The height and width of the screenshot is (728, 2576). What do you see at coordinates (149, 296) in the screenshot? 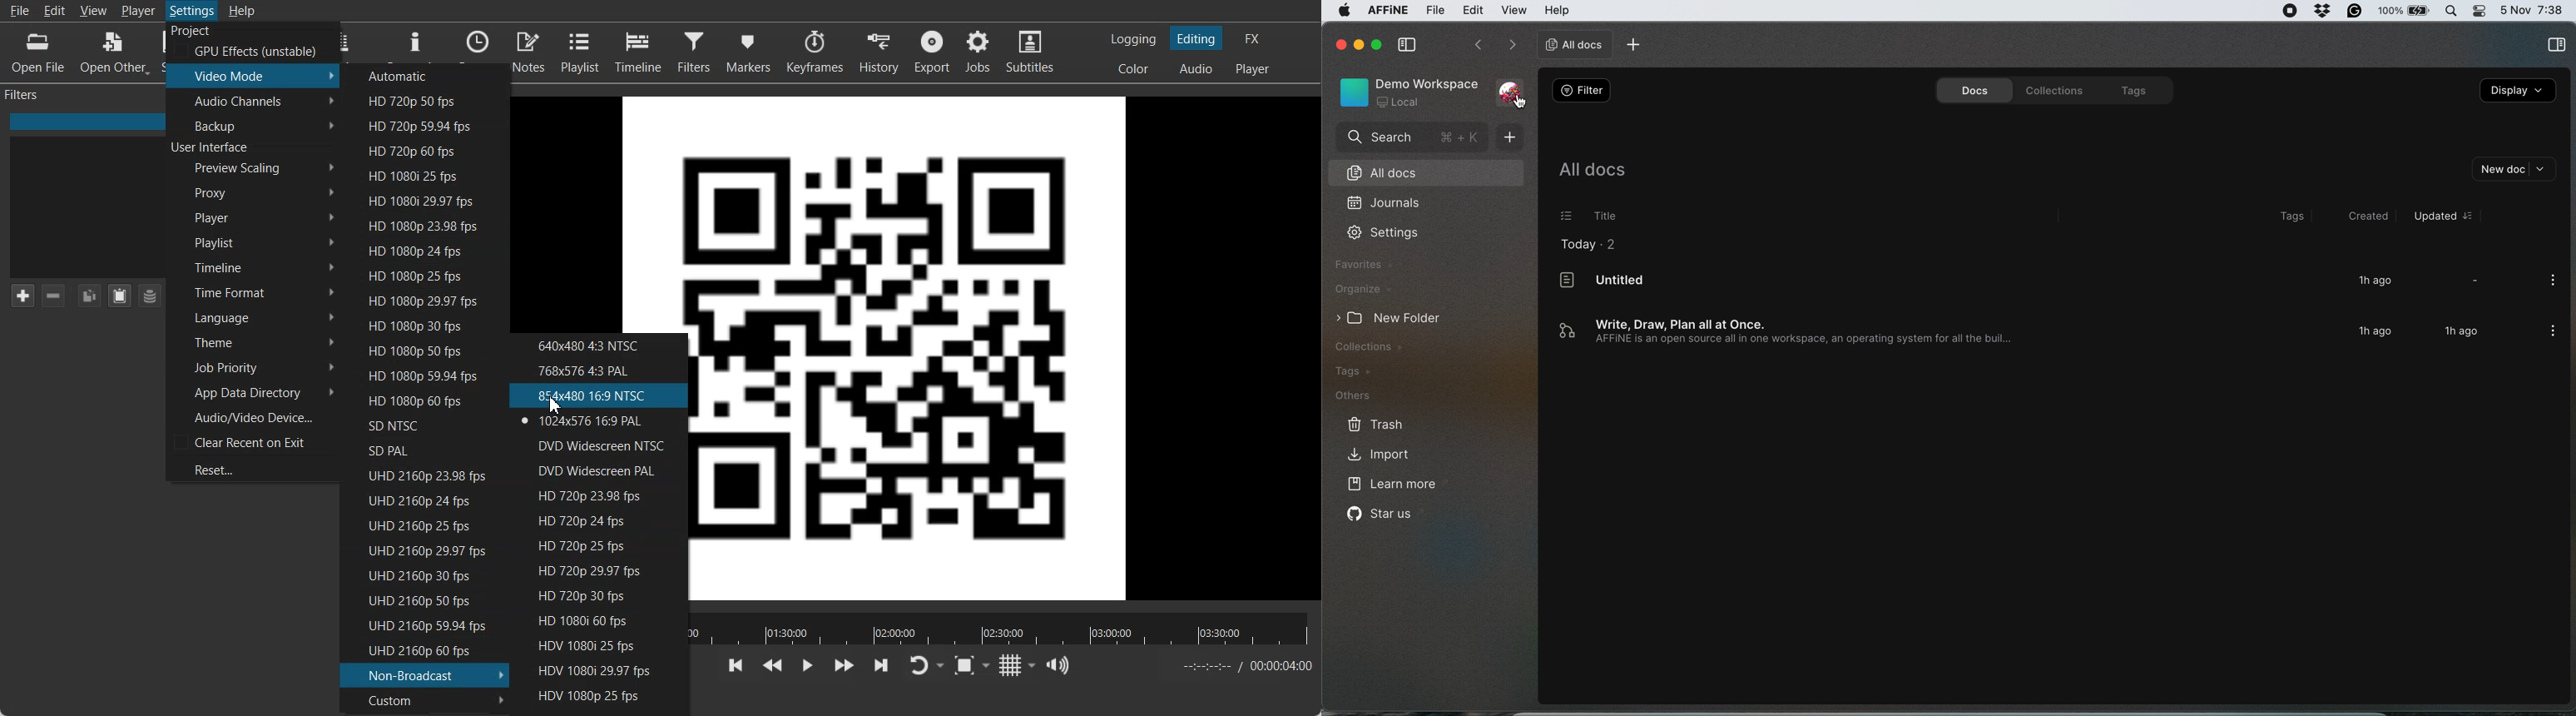
I see `` at bounding box center [149, 296].